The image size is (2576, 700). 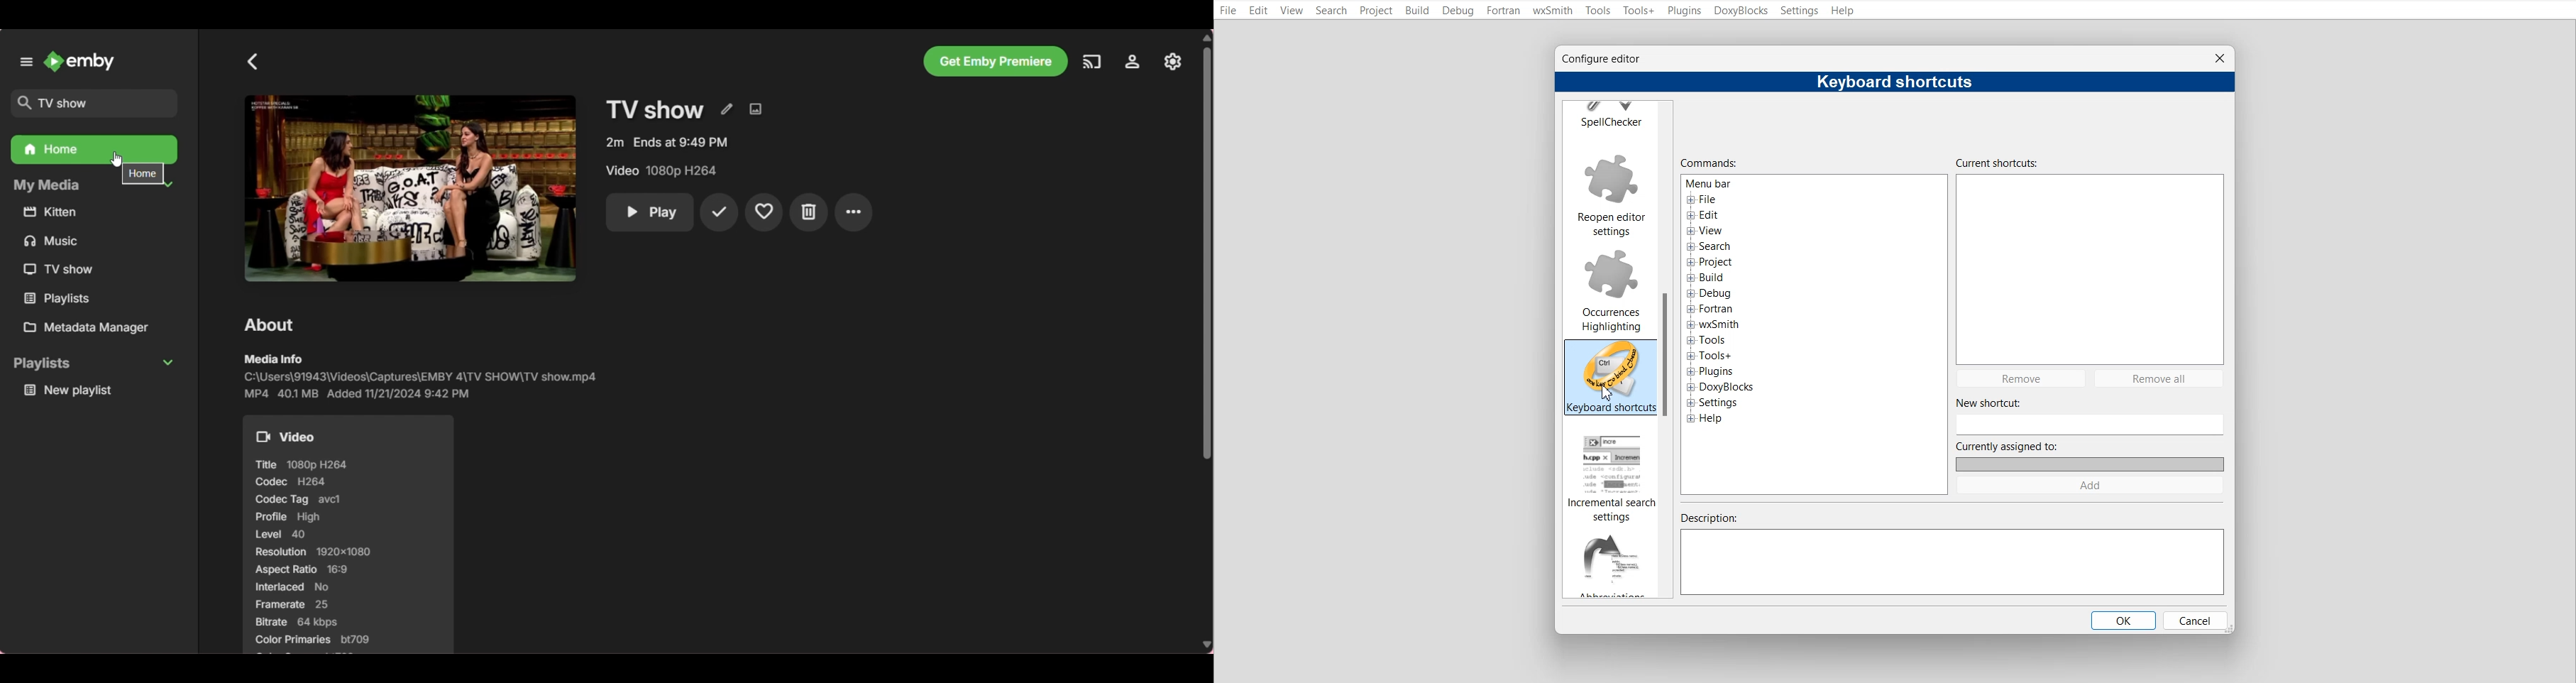 What do you see at coordinates (1741, 10) in the screenshot?
I see `DoxyBlocks` at bounding box center [1741, 10].